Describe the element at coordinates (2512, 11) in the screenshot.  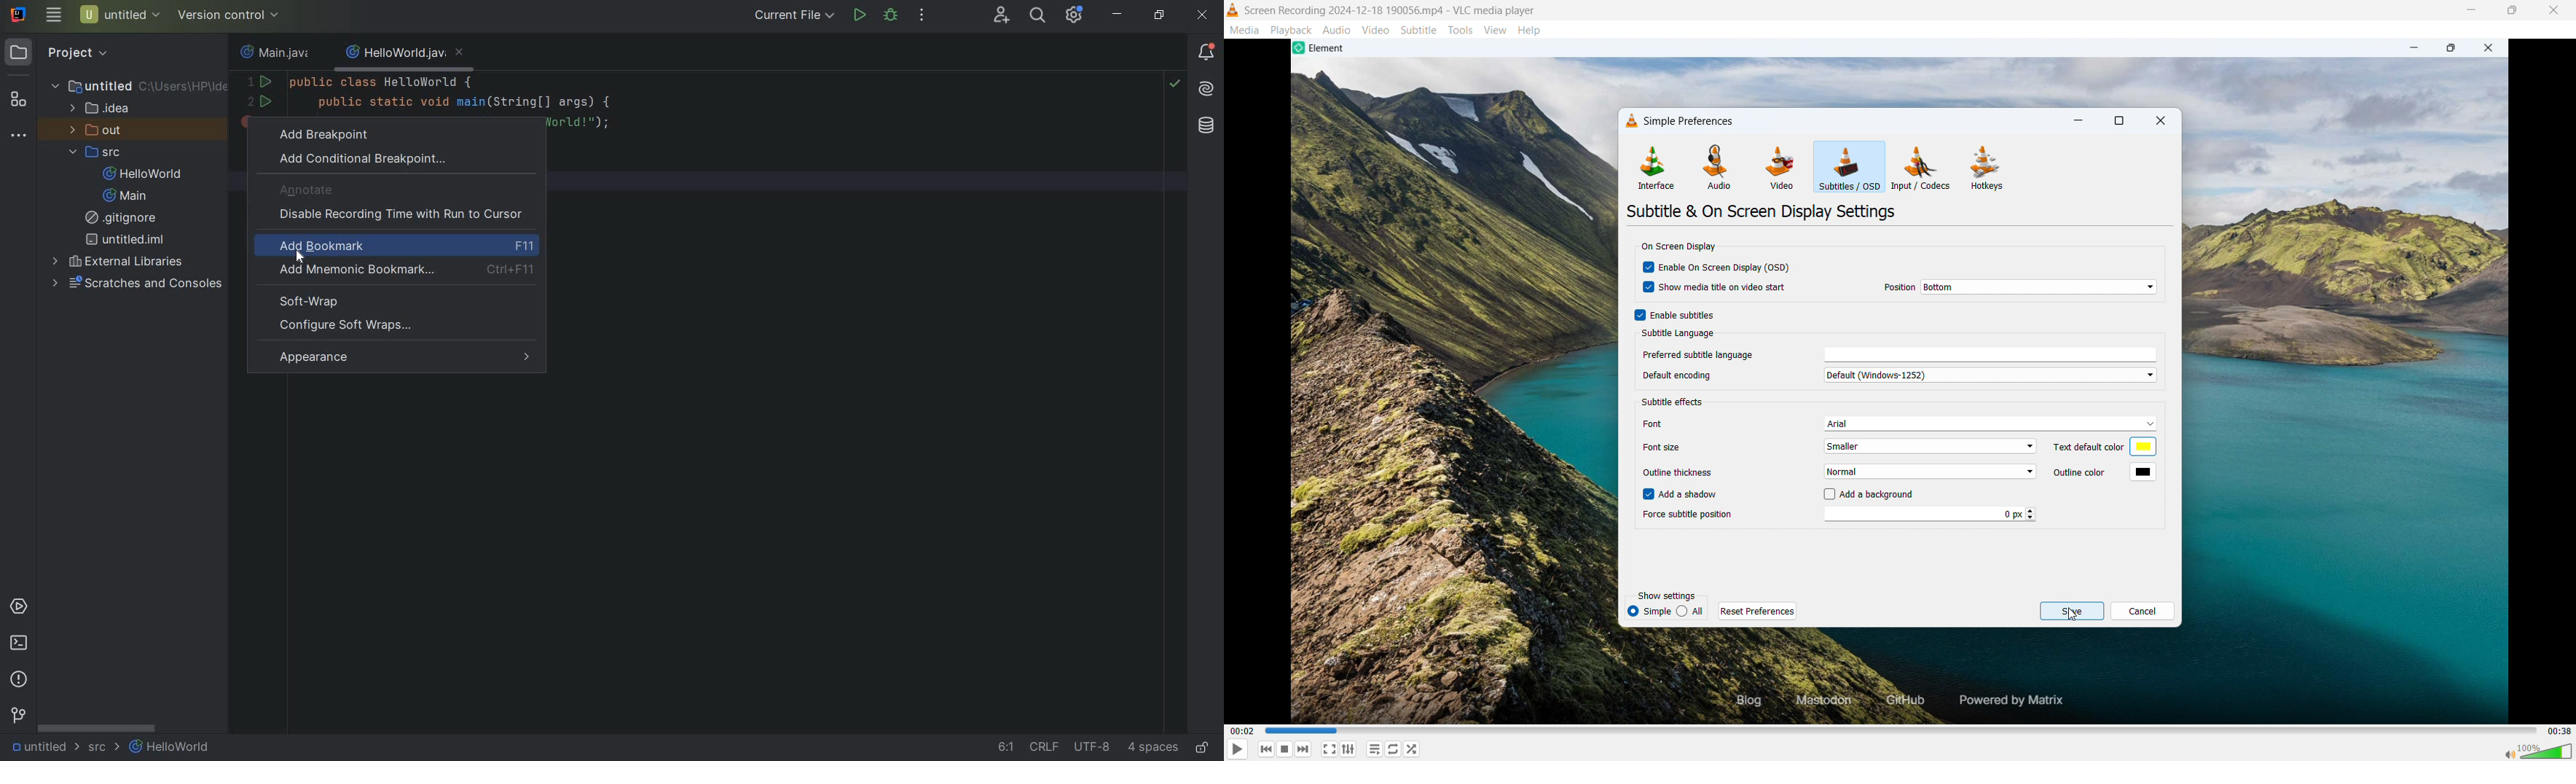
I see `Maximise ` at that location.